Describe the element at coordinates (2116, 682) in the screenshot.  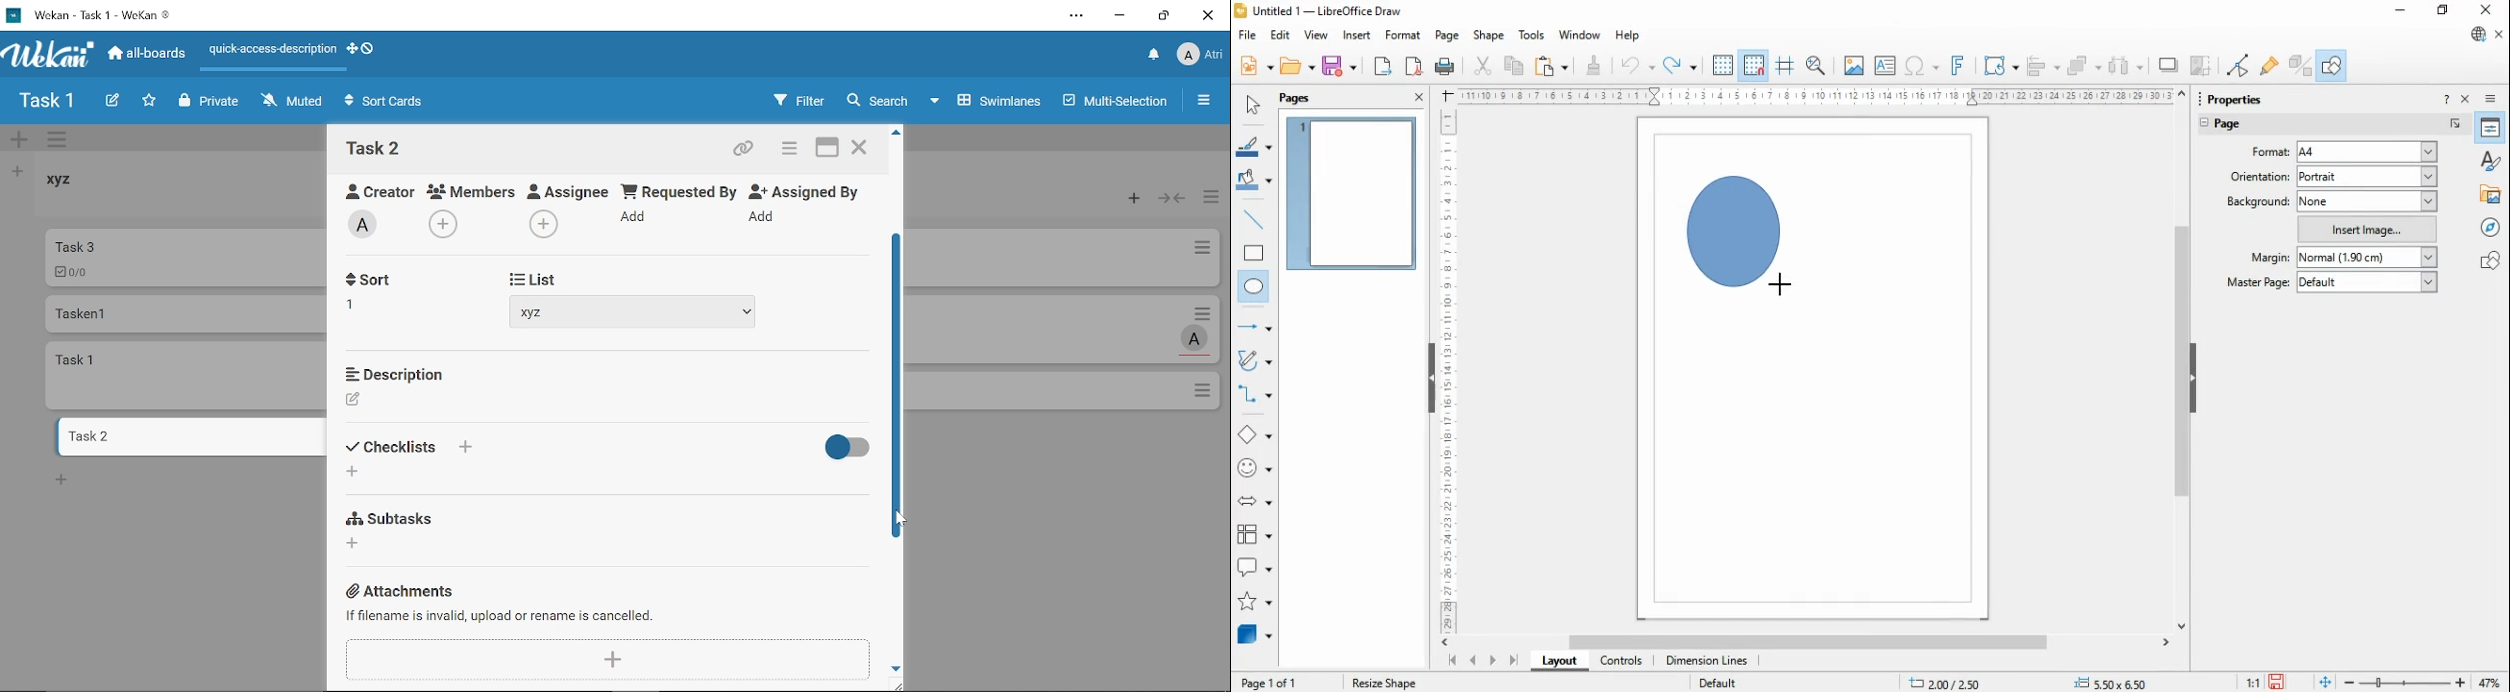
I see `+= 0,00x 0.00` at that location.